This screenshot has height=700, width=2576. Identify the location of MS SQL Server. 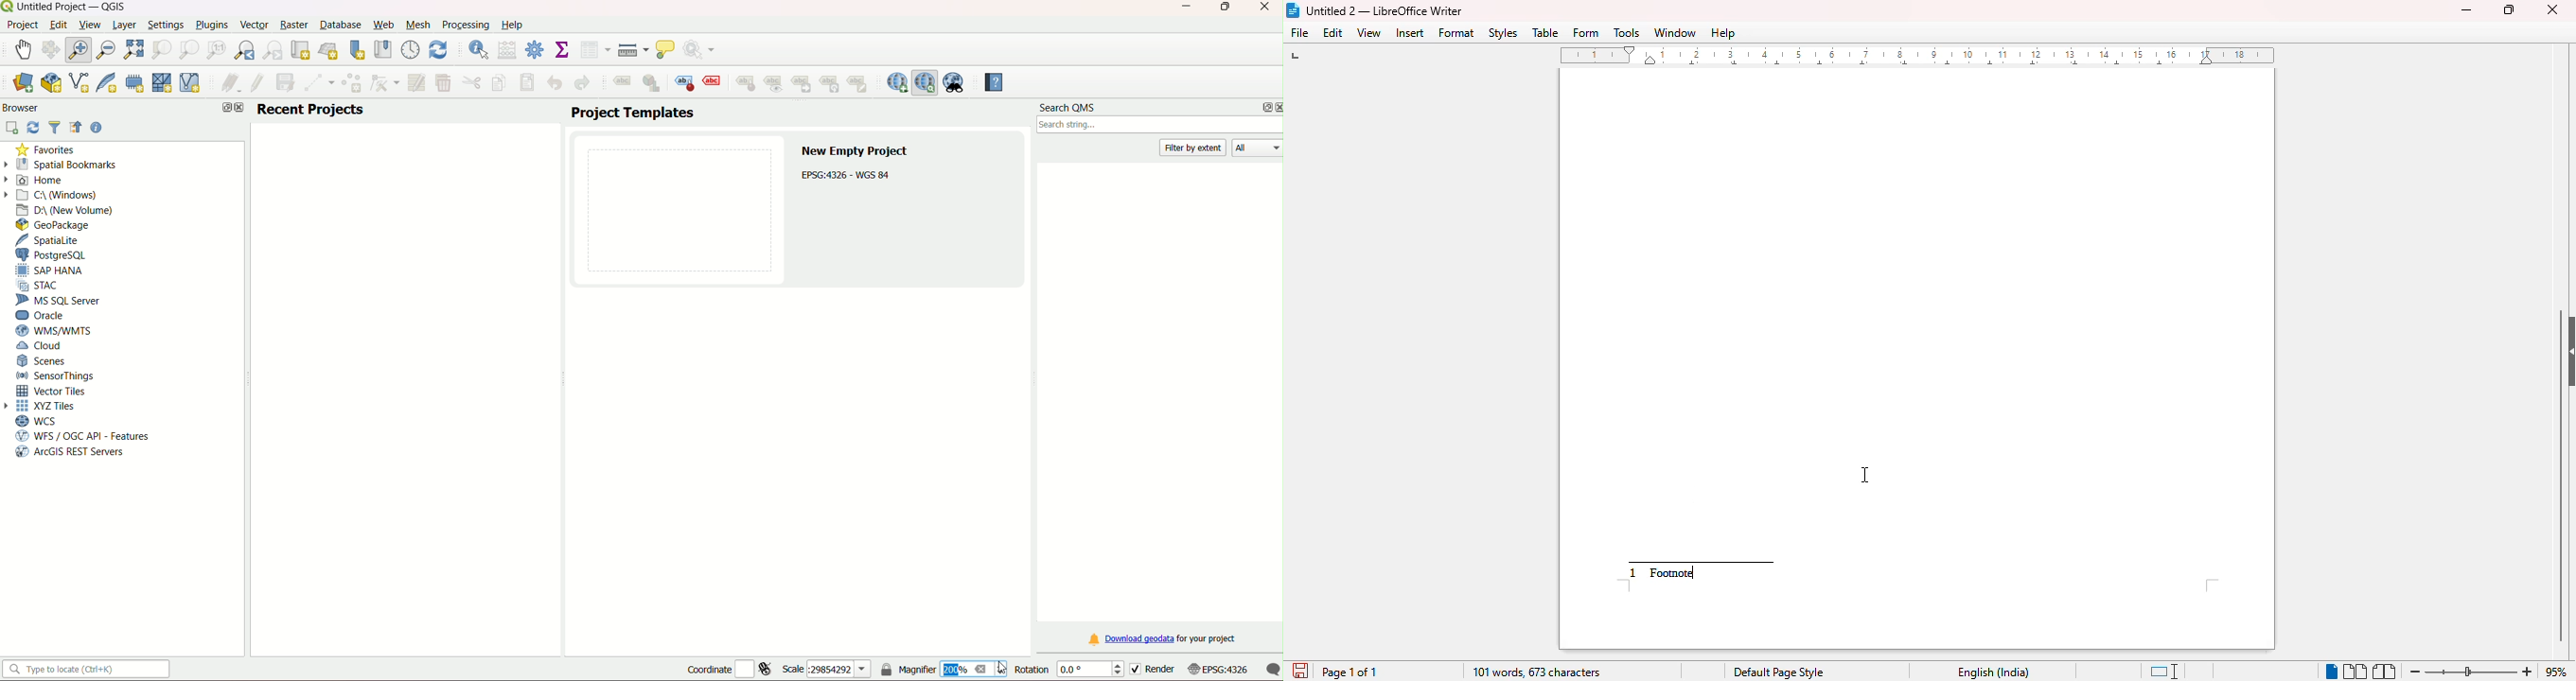
(60, 301).